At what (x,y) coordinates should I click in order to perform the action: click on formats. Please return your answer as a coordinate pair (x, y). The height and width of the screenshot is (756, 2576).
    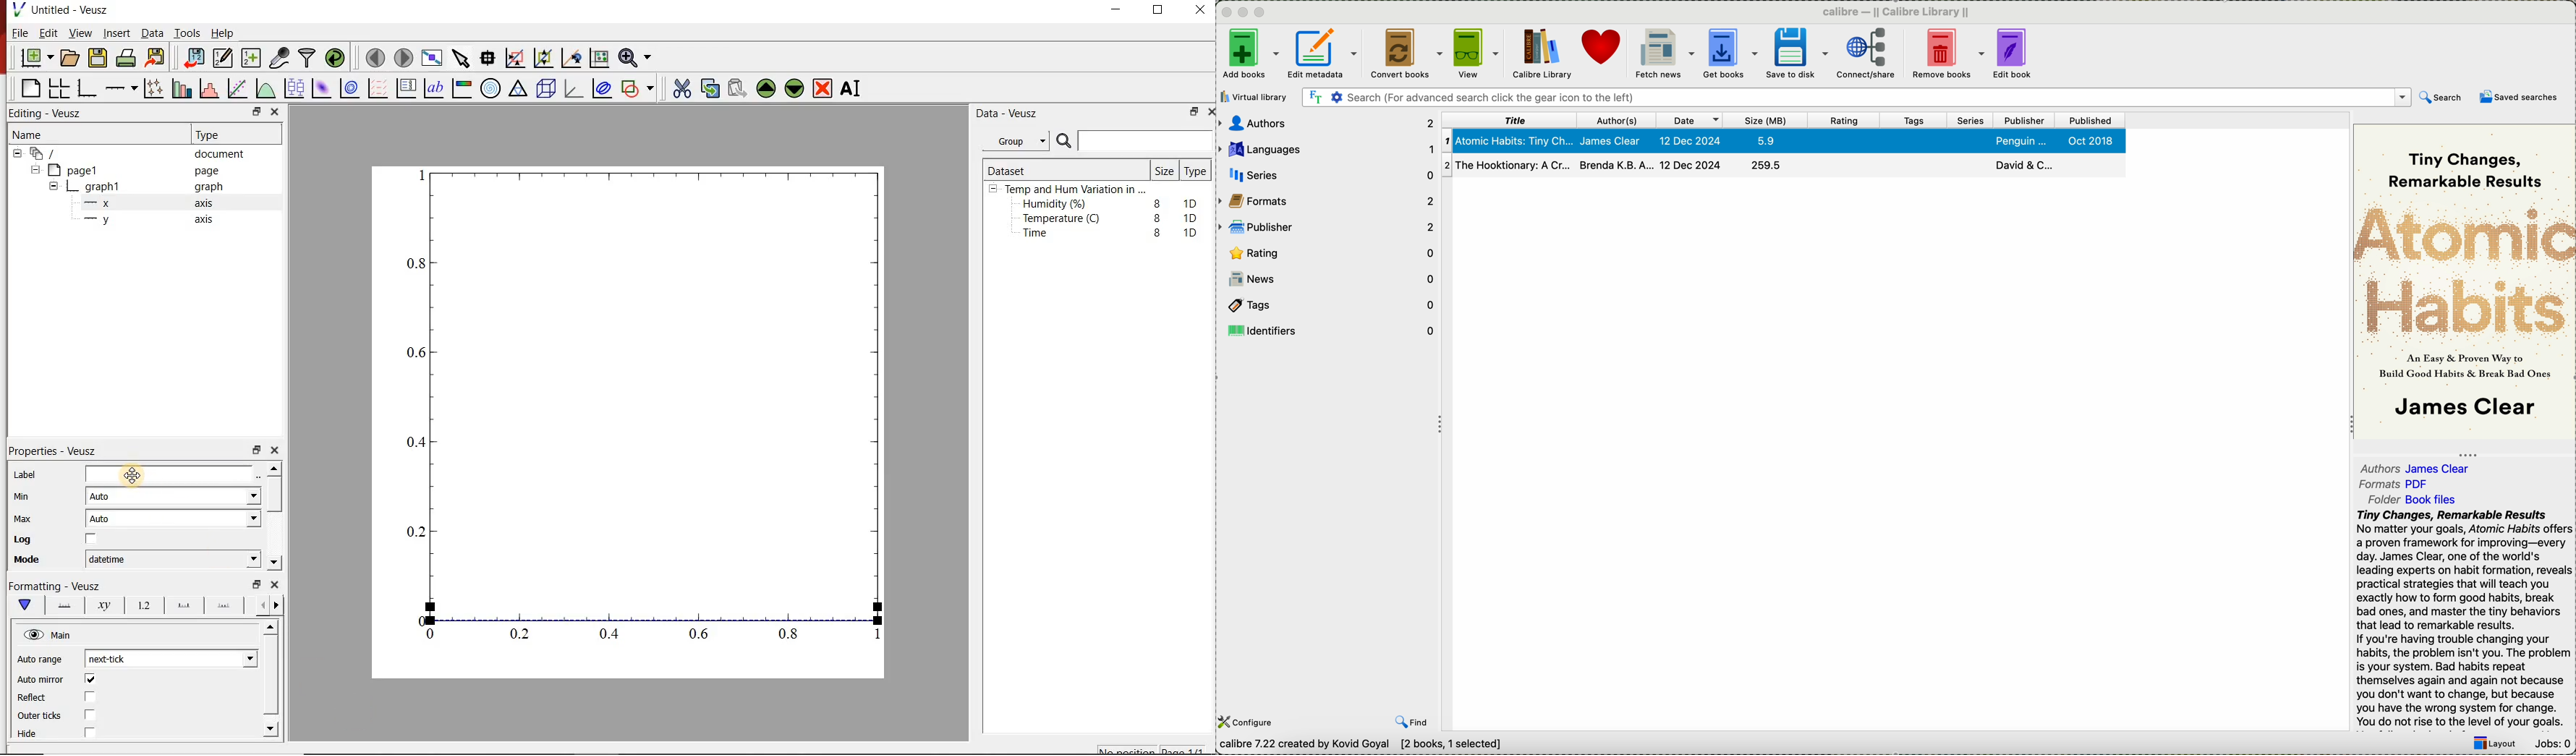
    Looking at the image, I should click on (1328, 200).